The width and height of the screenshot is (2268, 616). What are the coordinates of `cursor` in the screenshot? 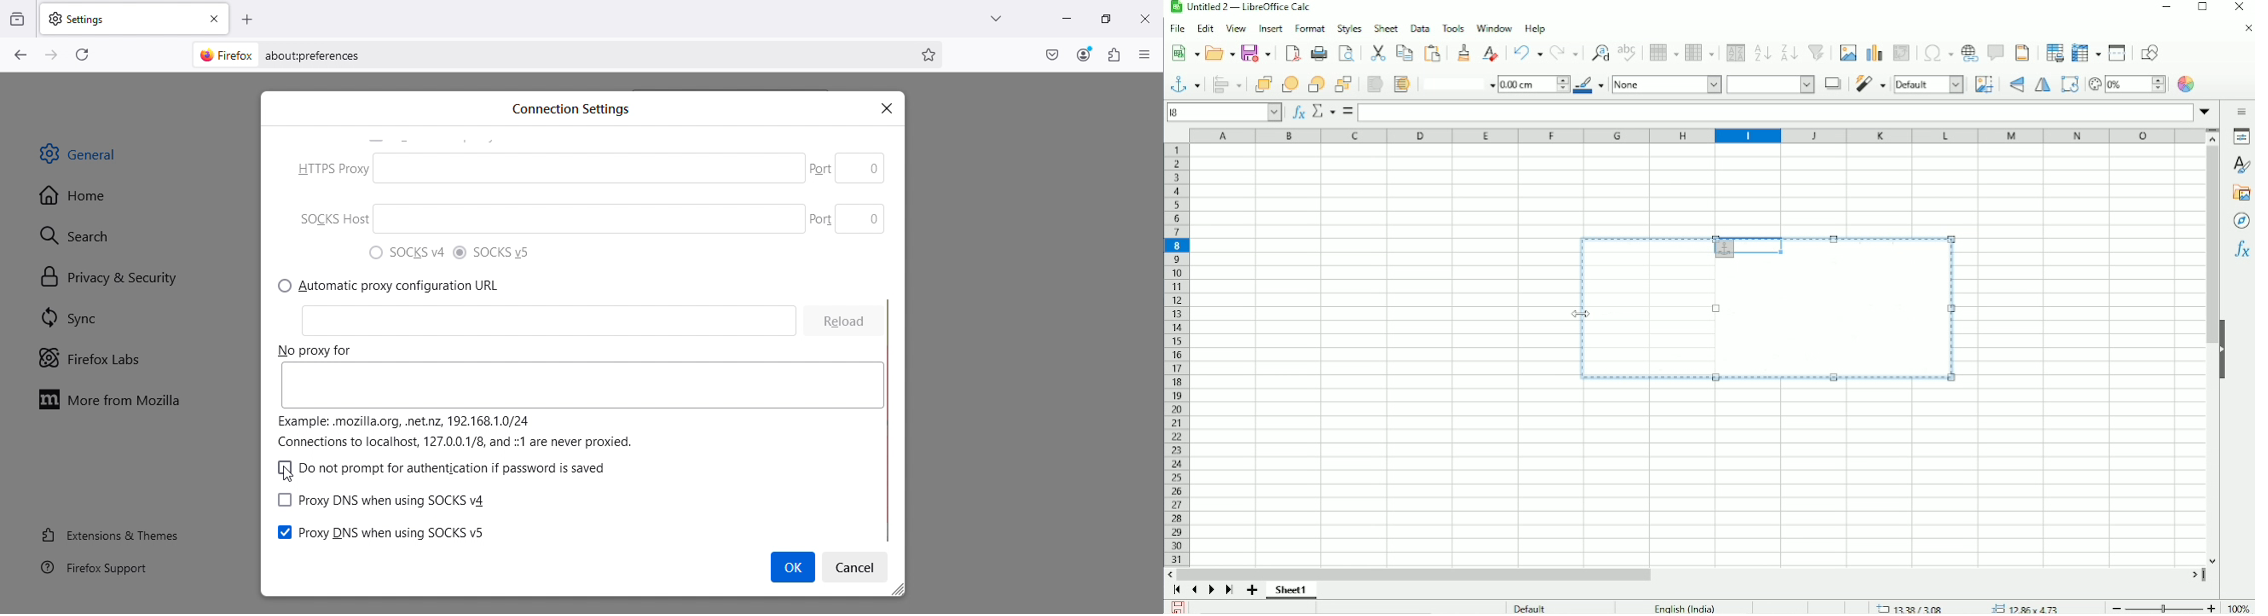 It's located at (290, 476).